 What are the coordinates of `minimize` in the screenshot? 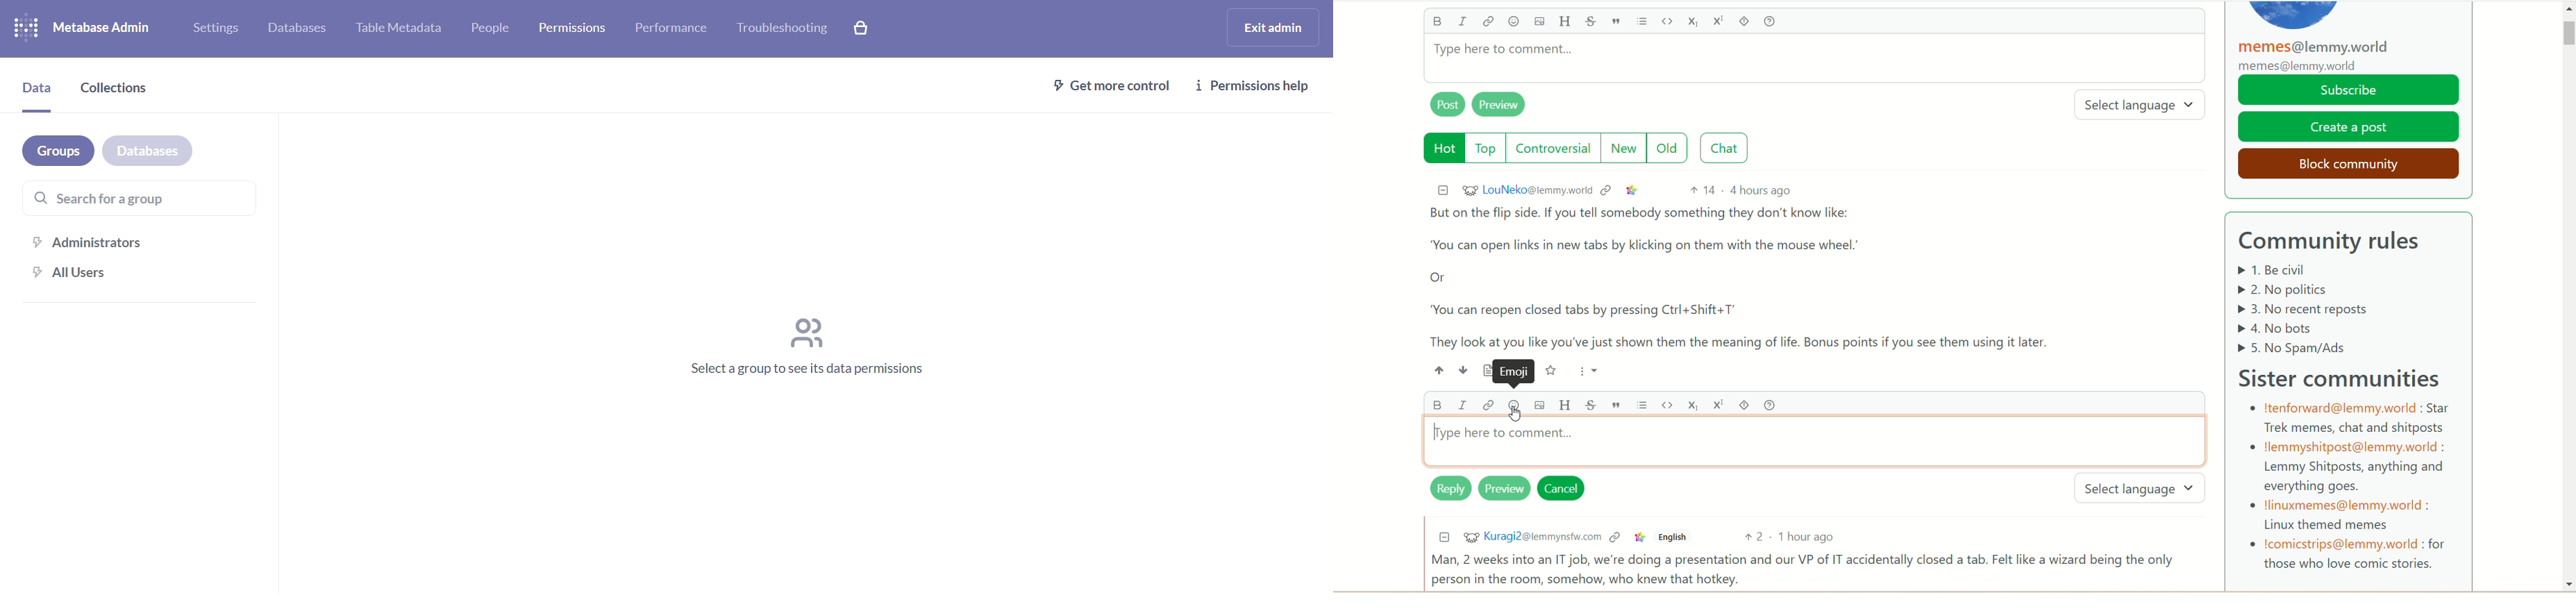 It's located at (1439, 189).